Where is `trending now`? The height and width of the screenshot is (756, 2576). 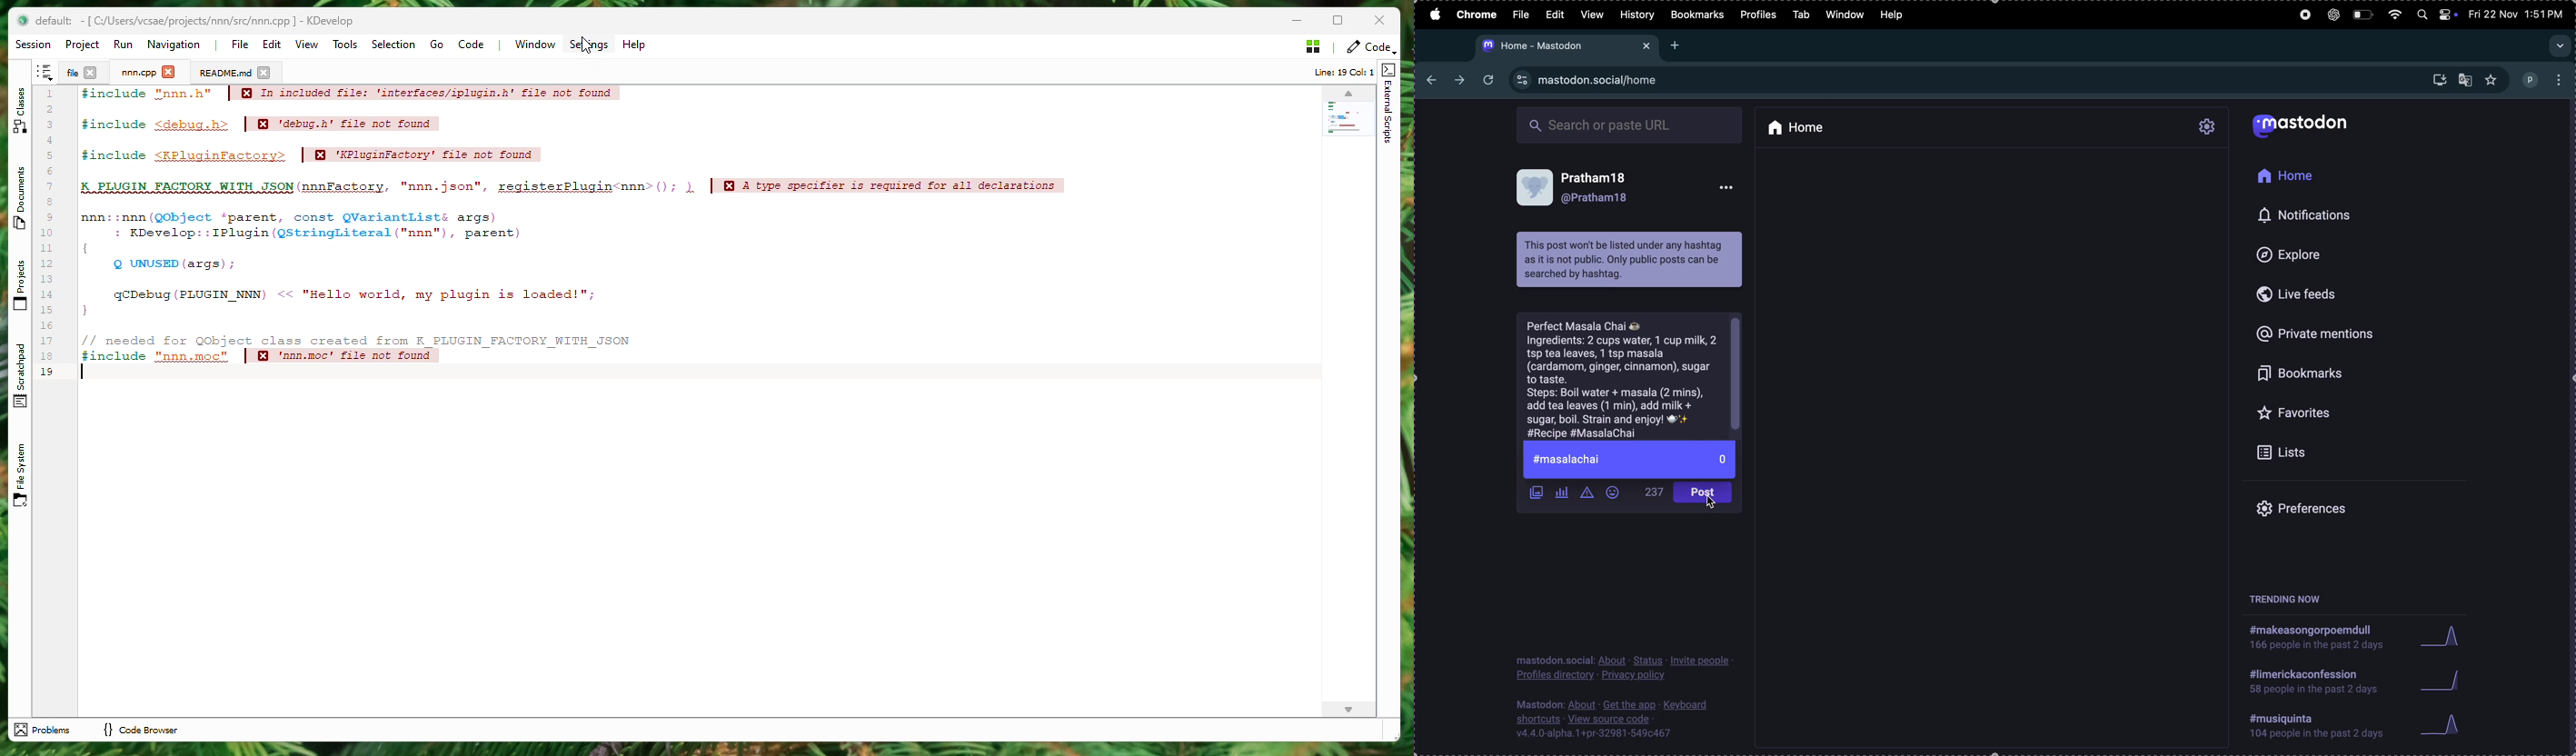 trending now is located at coordinates (2286, 598).